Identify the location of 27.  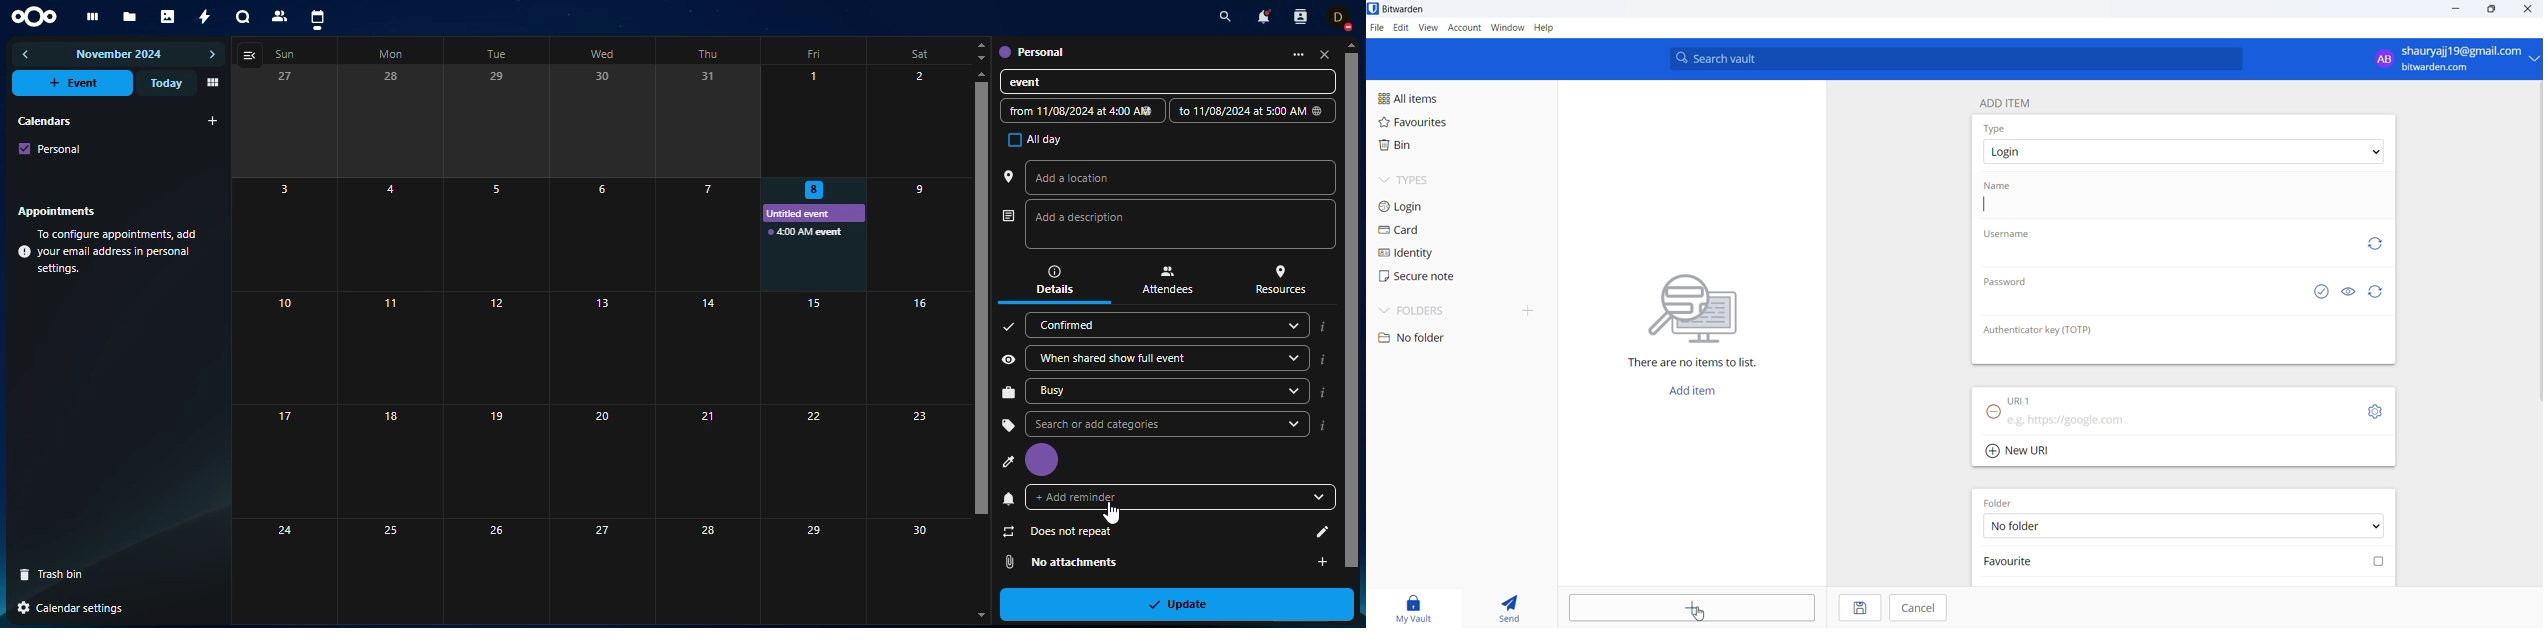
(602, 570).